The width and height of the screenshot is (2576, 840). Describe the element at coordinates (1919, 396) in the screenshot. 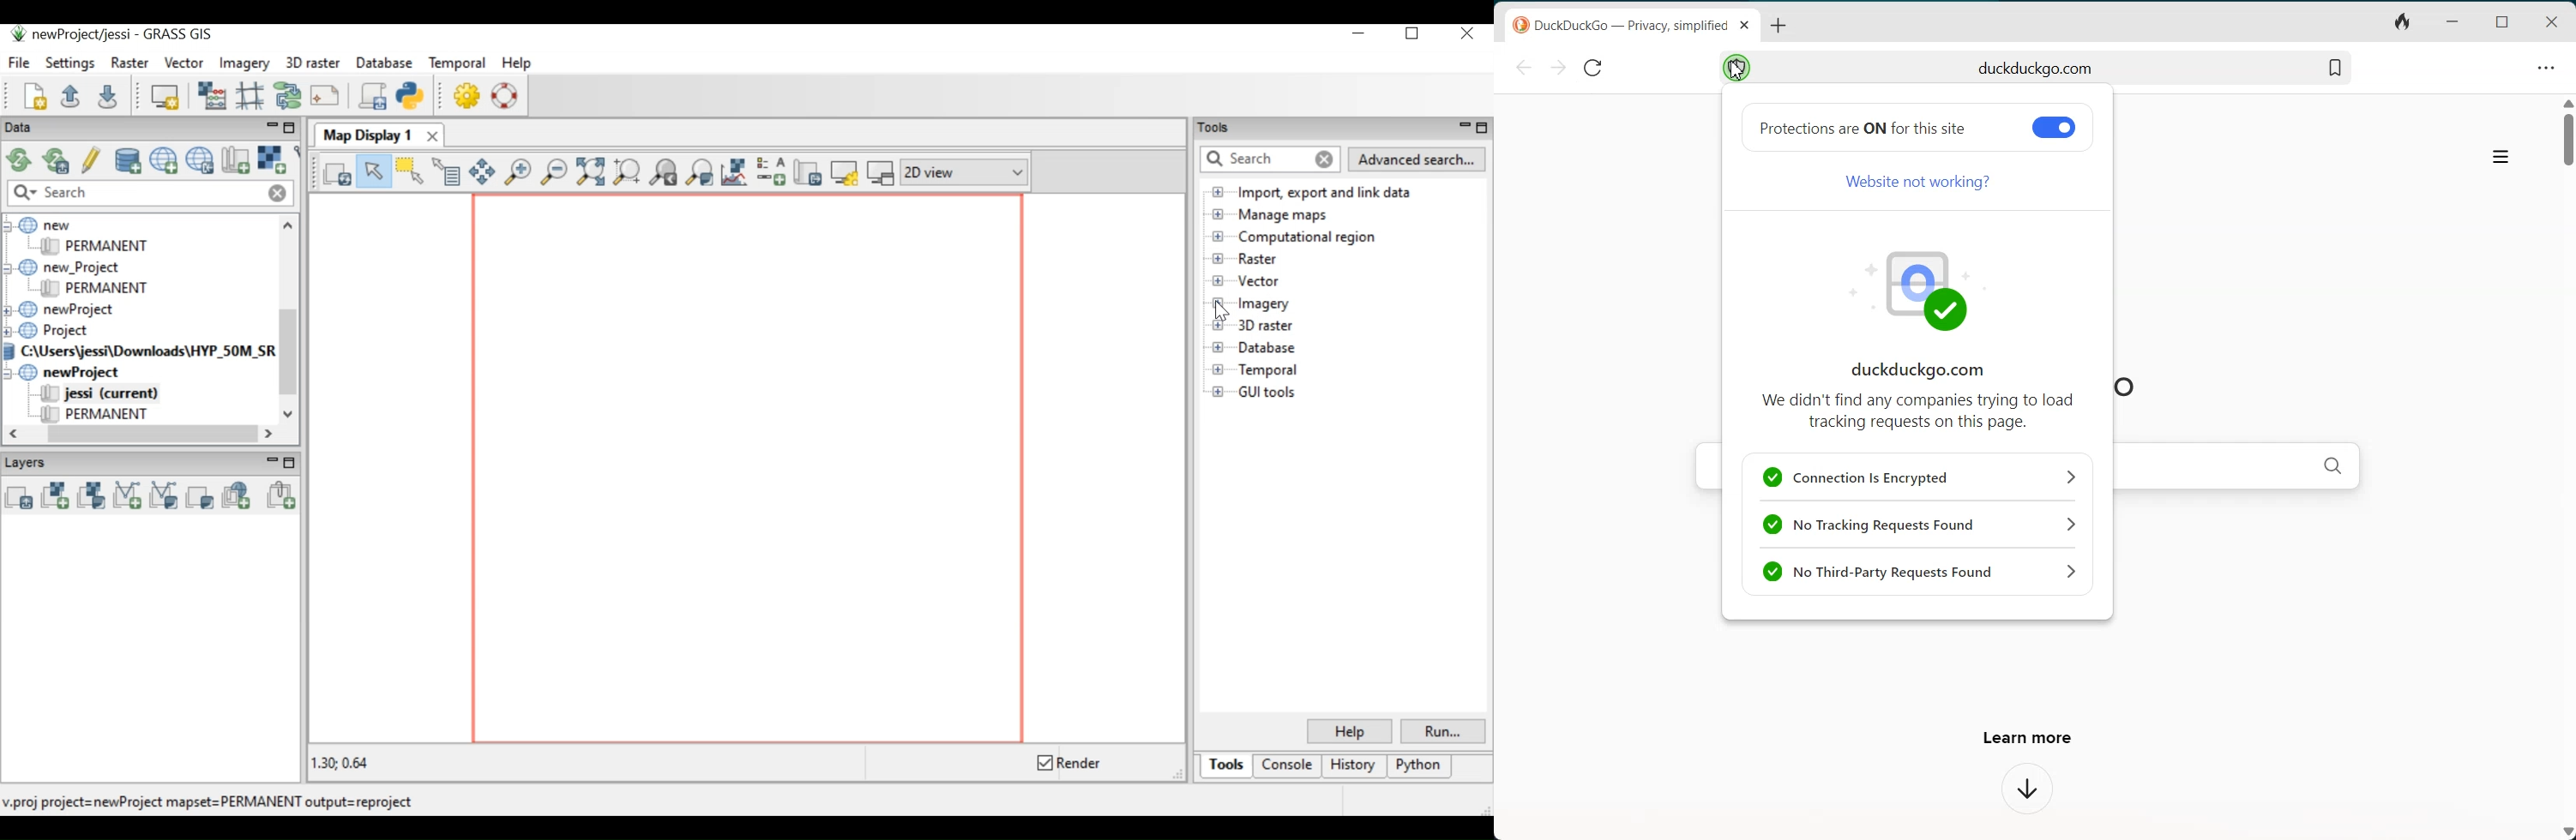

I see `duckduckgo We didn't find any companies trying to load tracking requests on this page` at that location.